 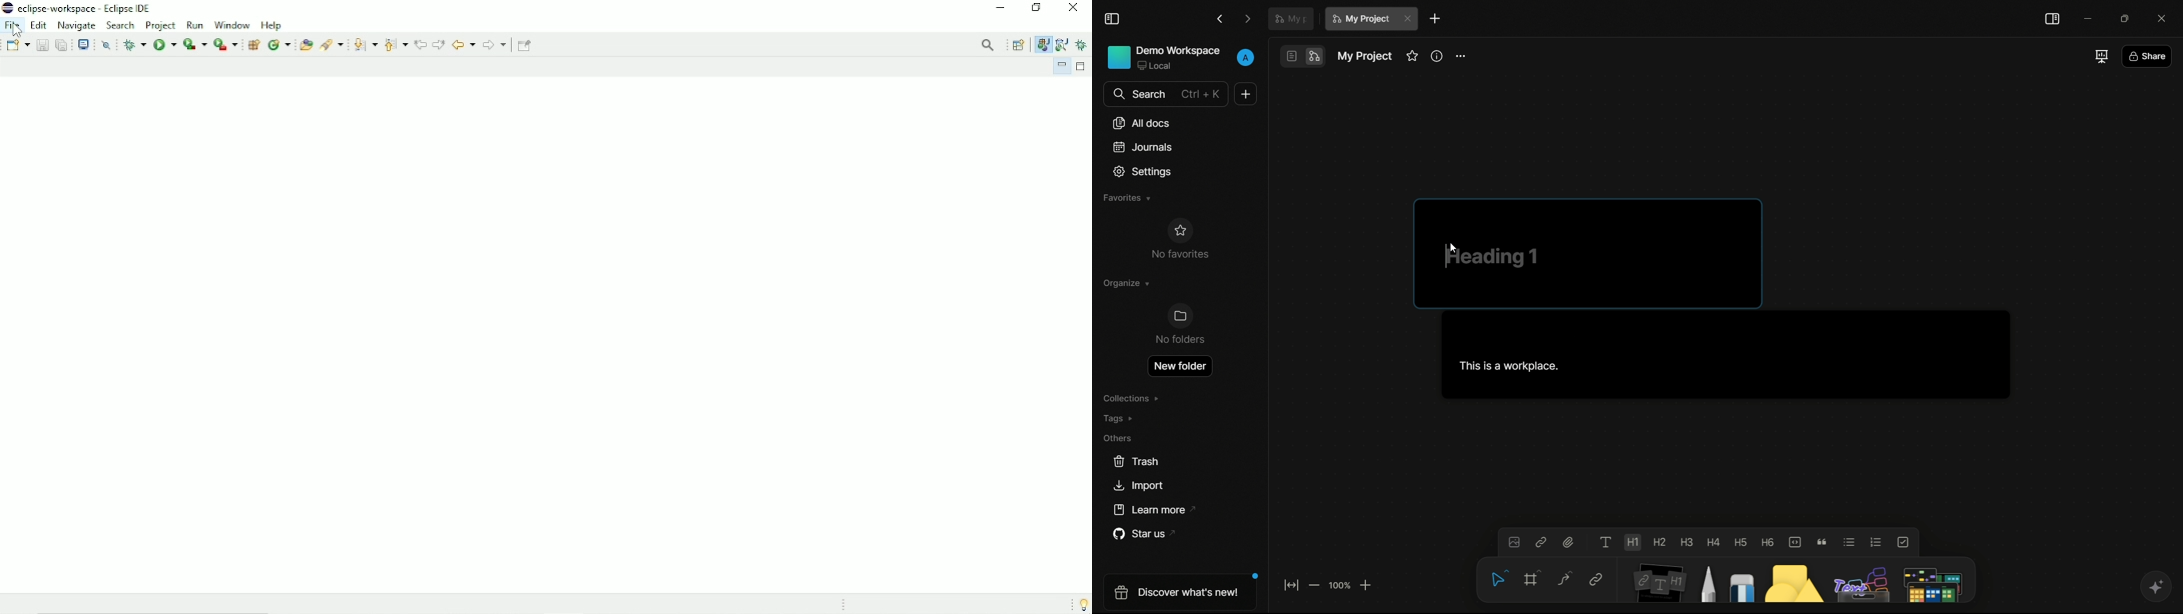 I want to click on to do list, so click(x=1903, y=540).